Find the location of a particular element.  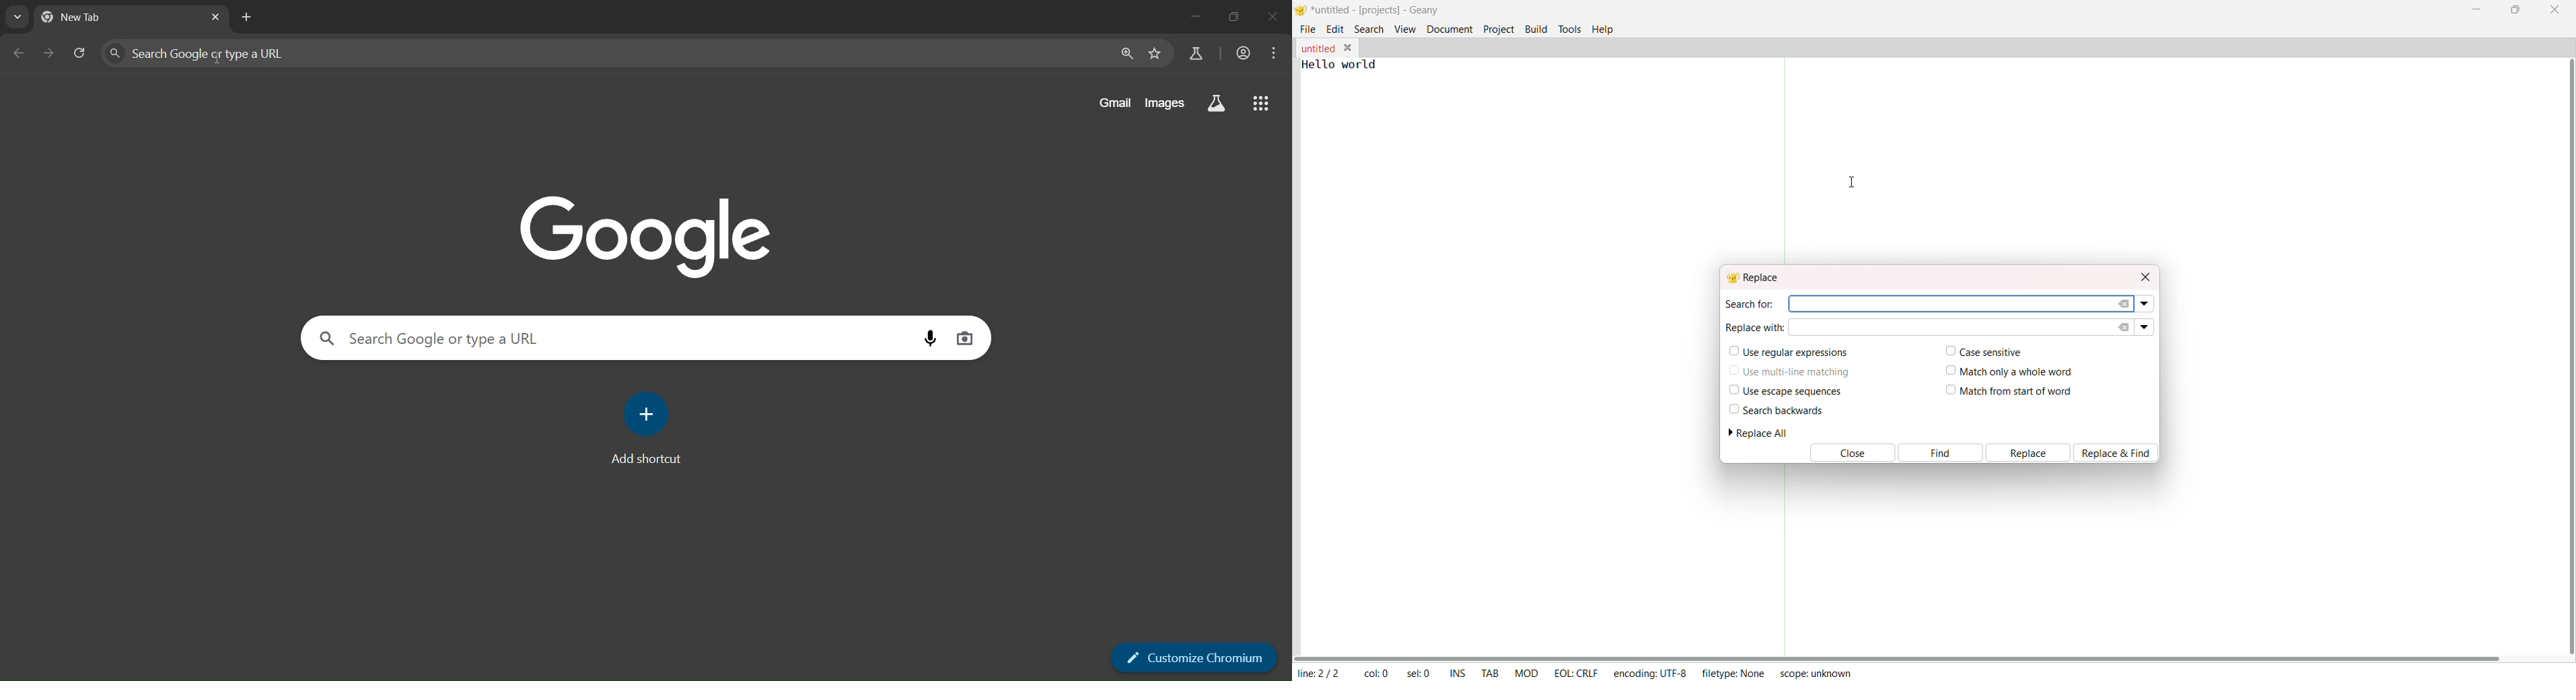

new tab is located at coordinates (246, 17).